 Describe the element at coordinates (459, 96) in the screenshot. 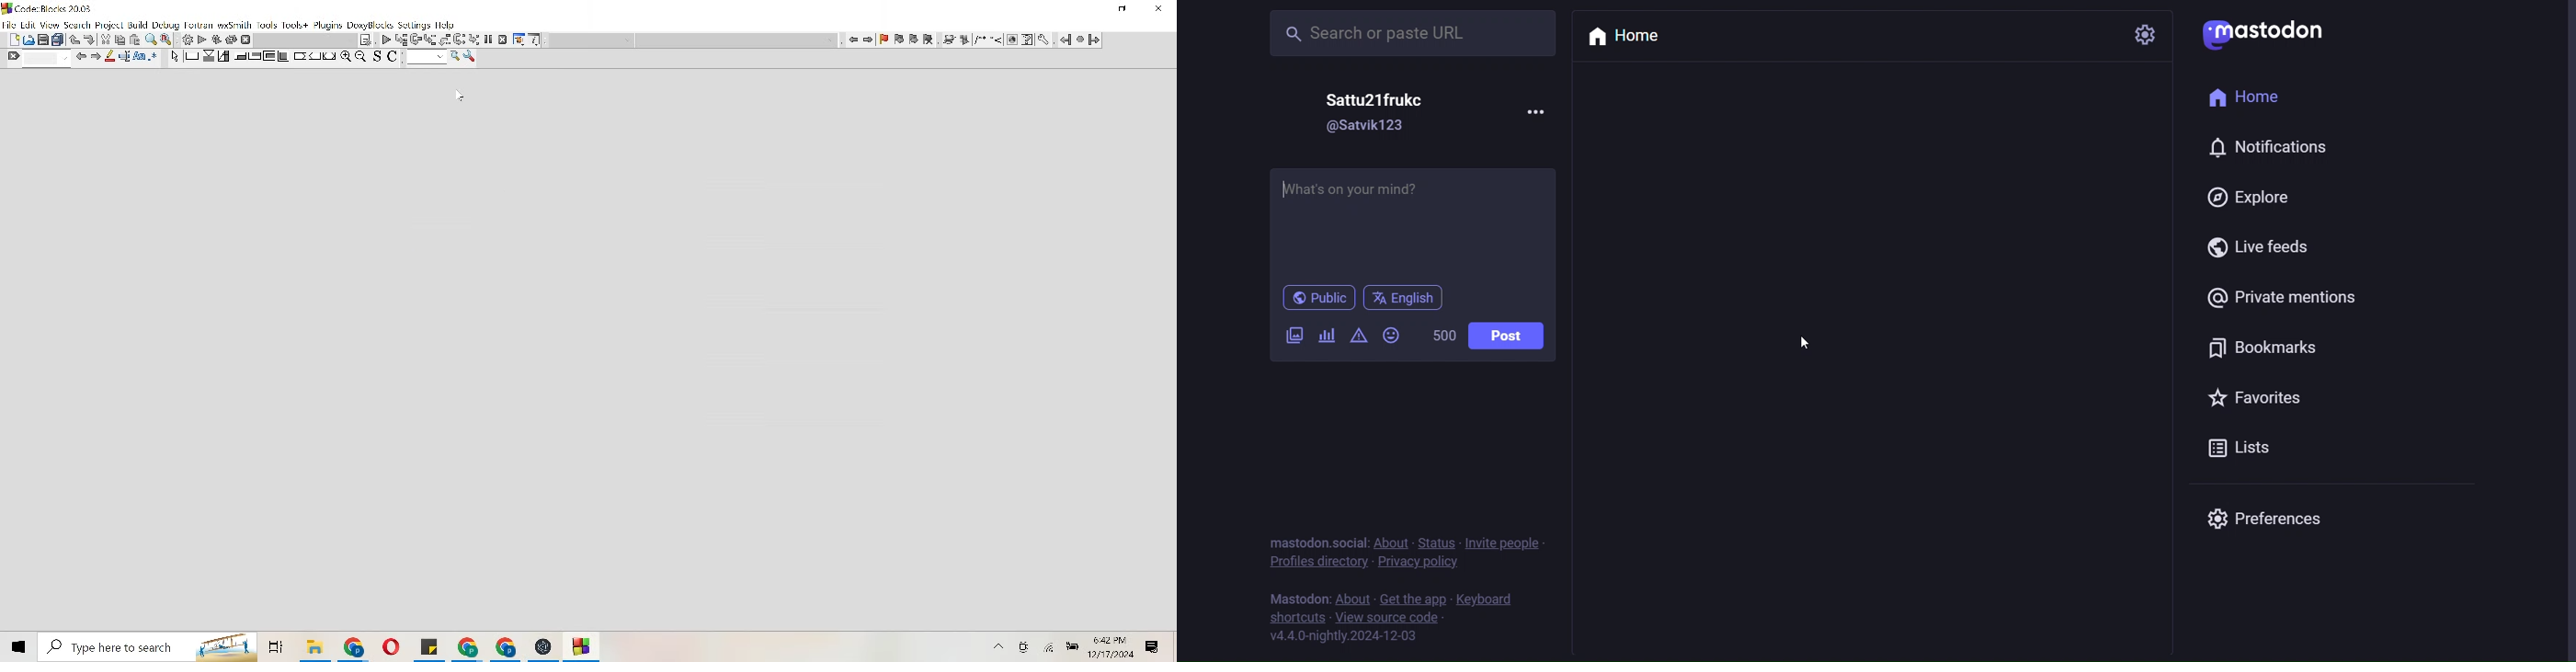

I see `Cursor` at that location.